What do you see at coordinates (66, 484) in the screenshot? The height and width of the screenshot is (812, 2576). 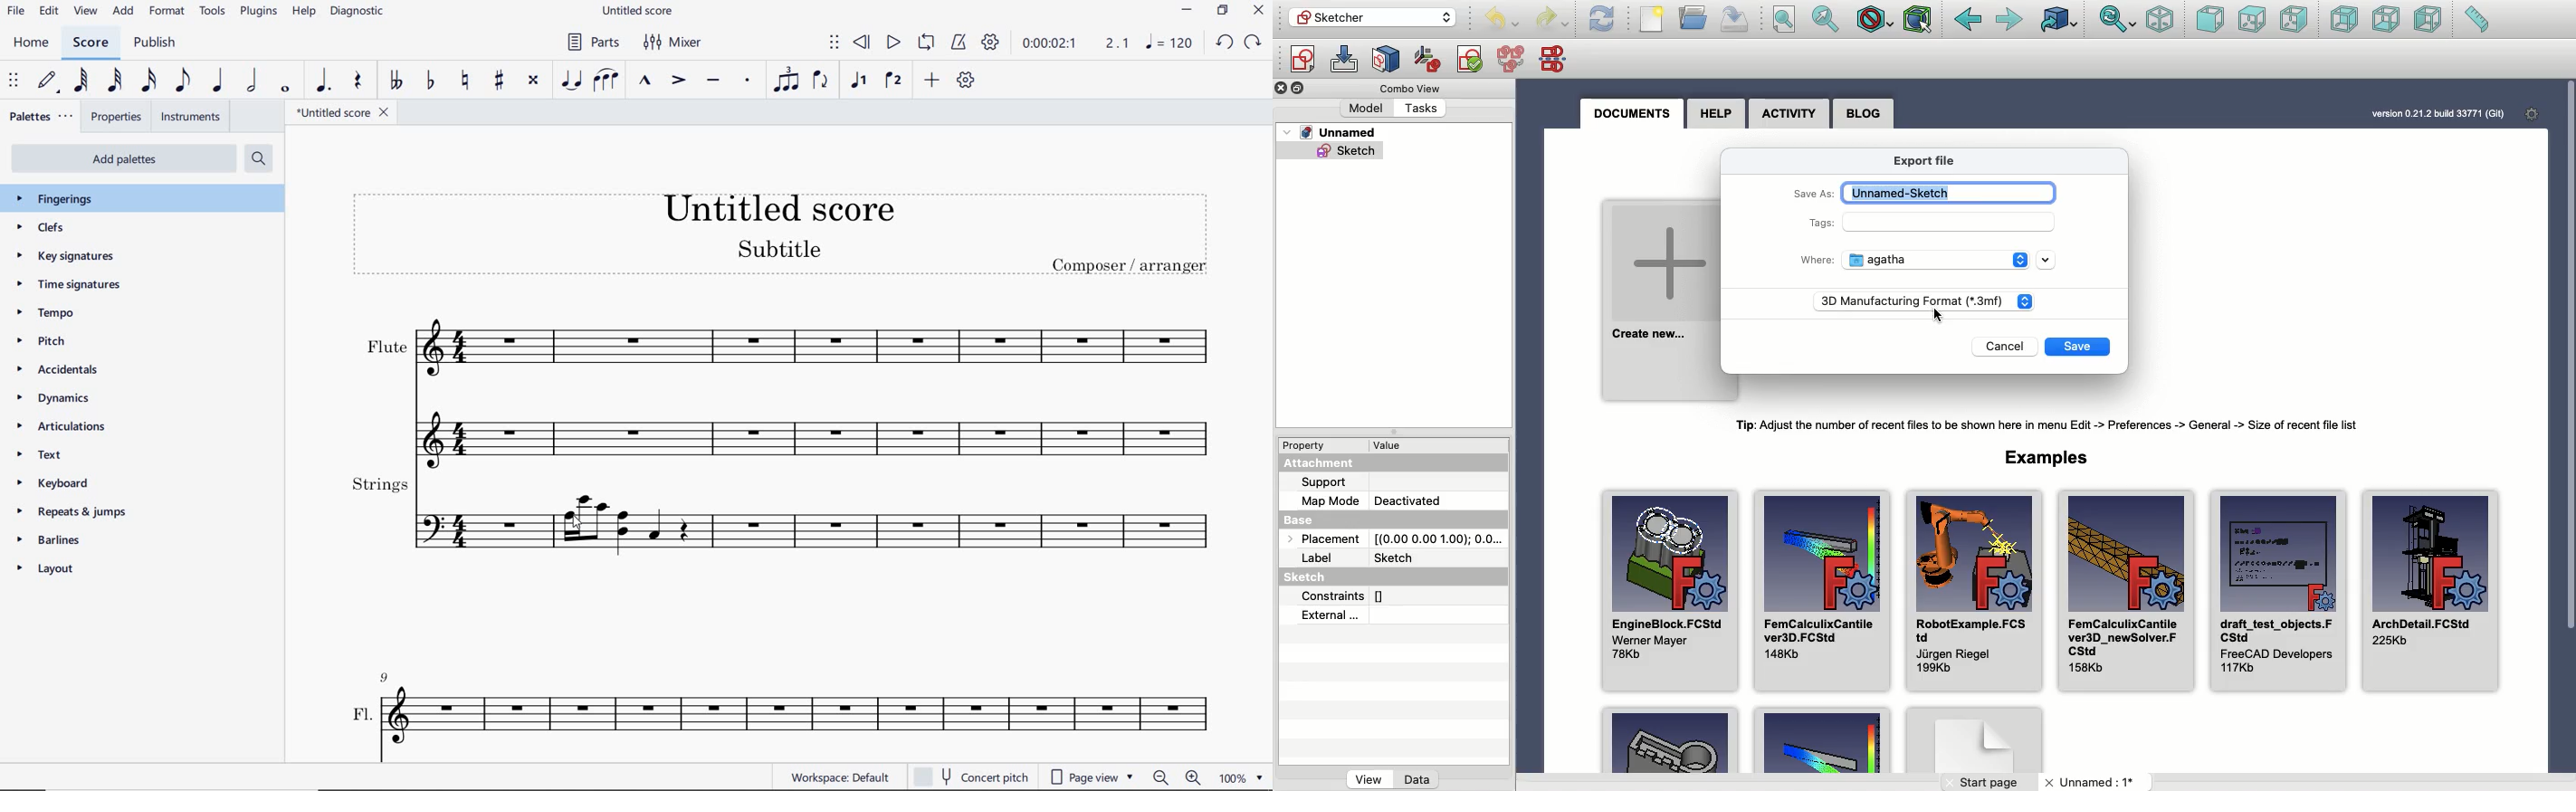 I see `keyboard` at bounding box center [66, 484].